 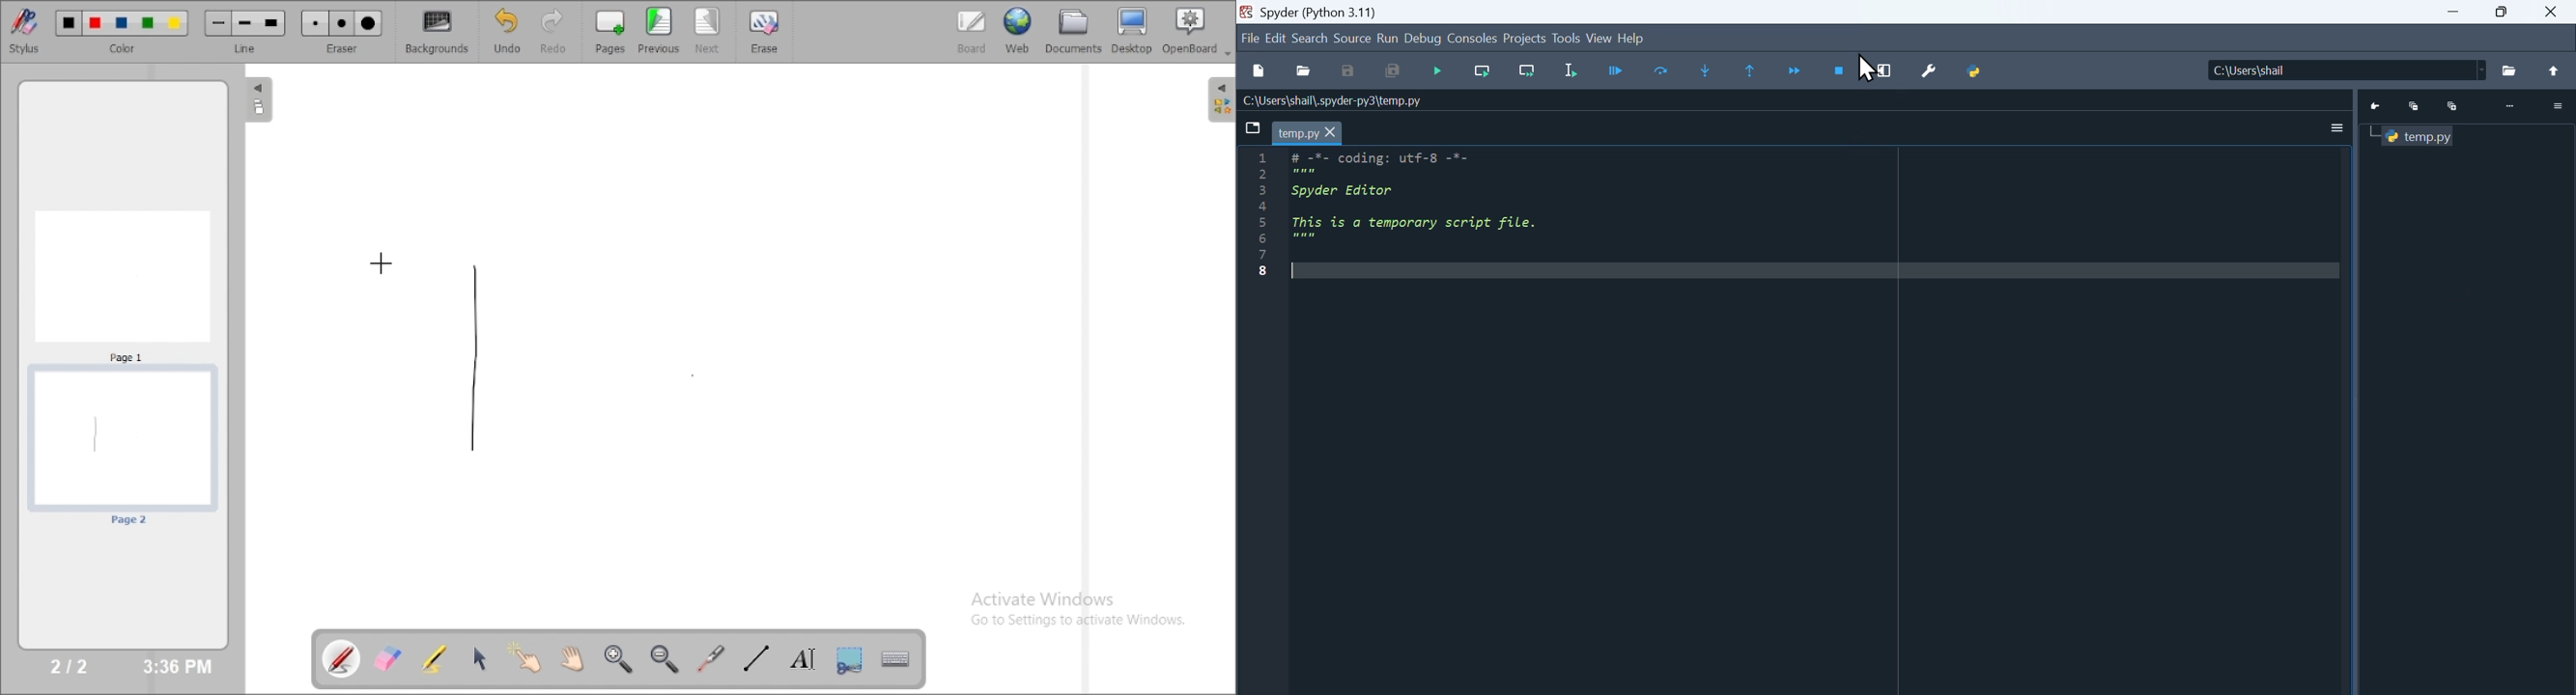 I want to click on view, so click(x=1599, y=38).